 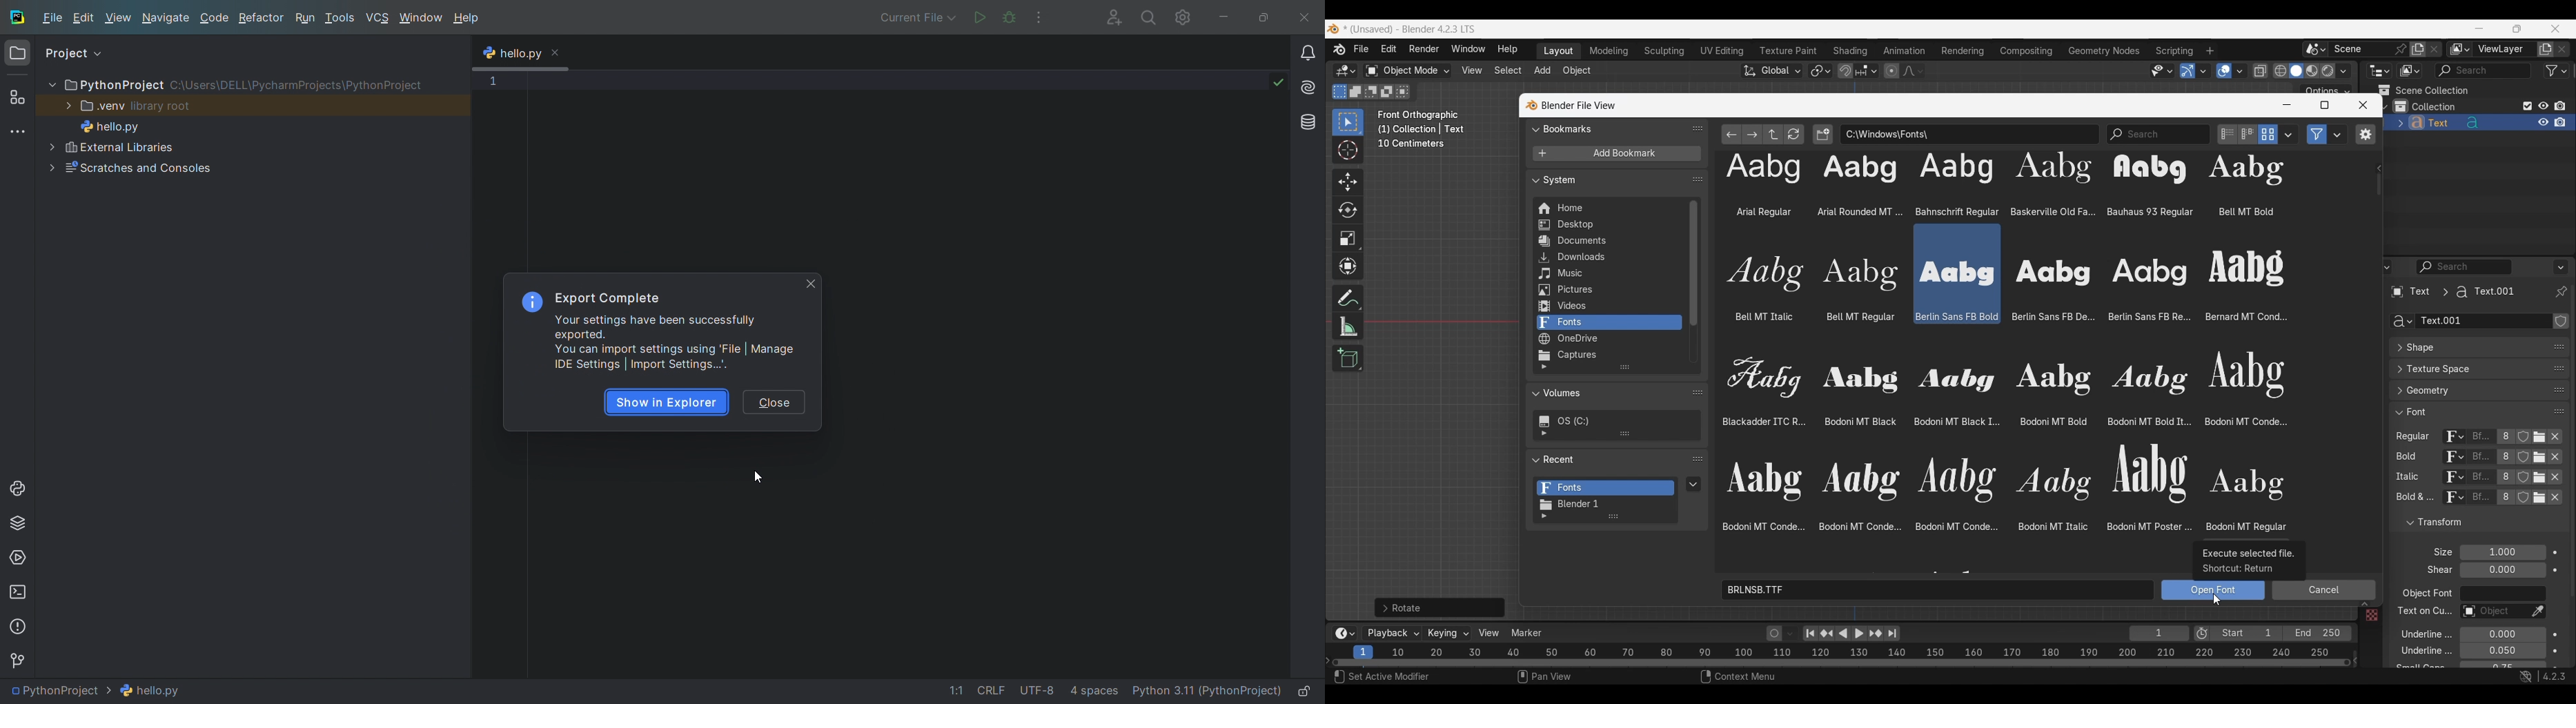 What do you see at coordinates (2480, 457) in the screenshot?
I see `name of current font` at bounding box center [2480, 457].